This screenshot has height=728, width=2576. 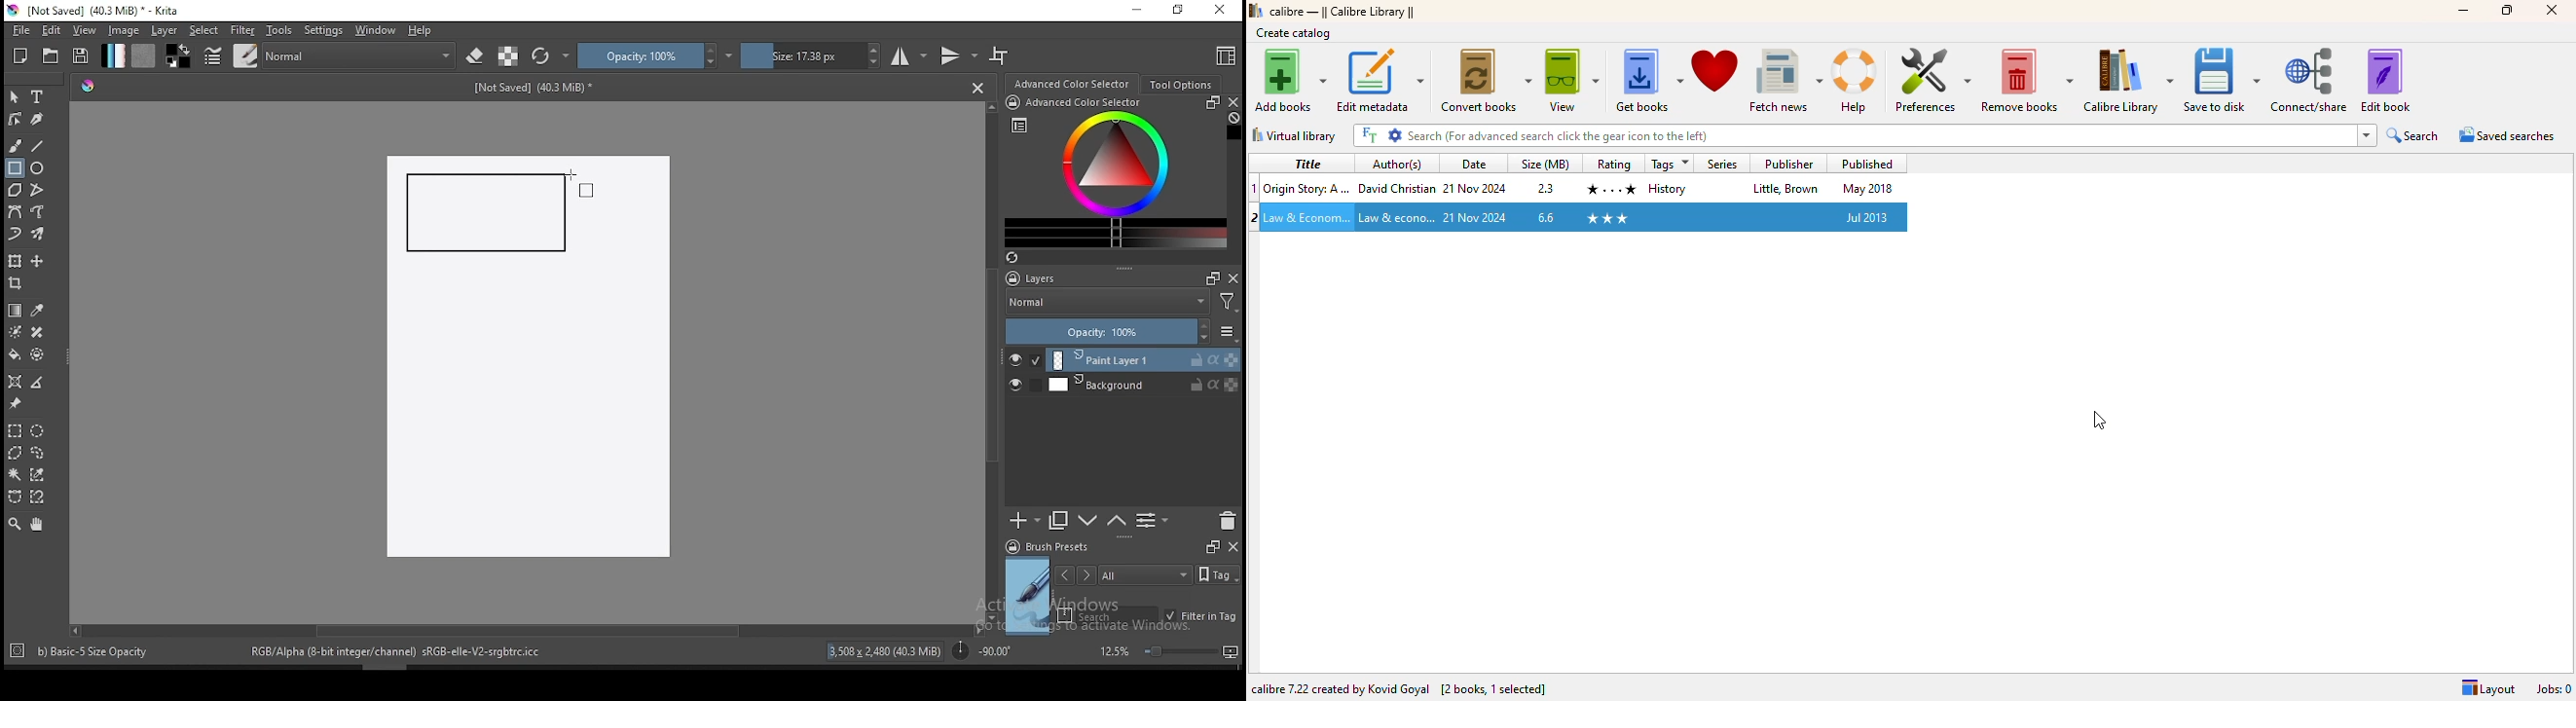 I want to click on crop tool, so click(x=18, y=285).